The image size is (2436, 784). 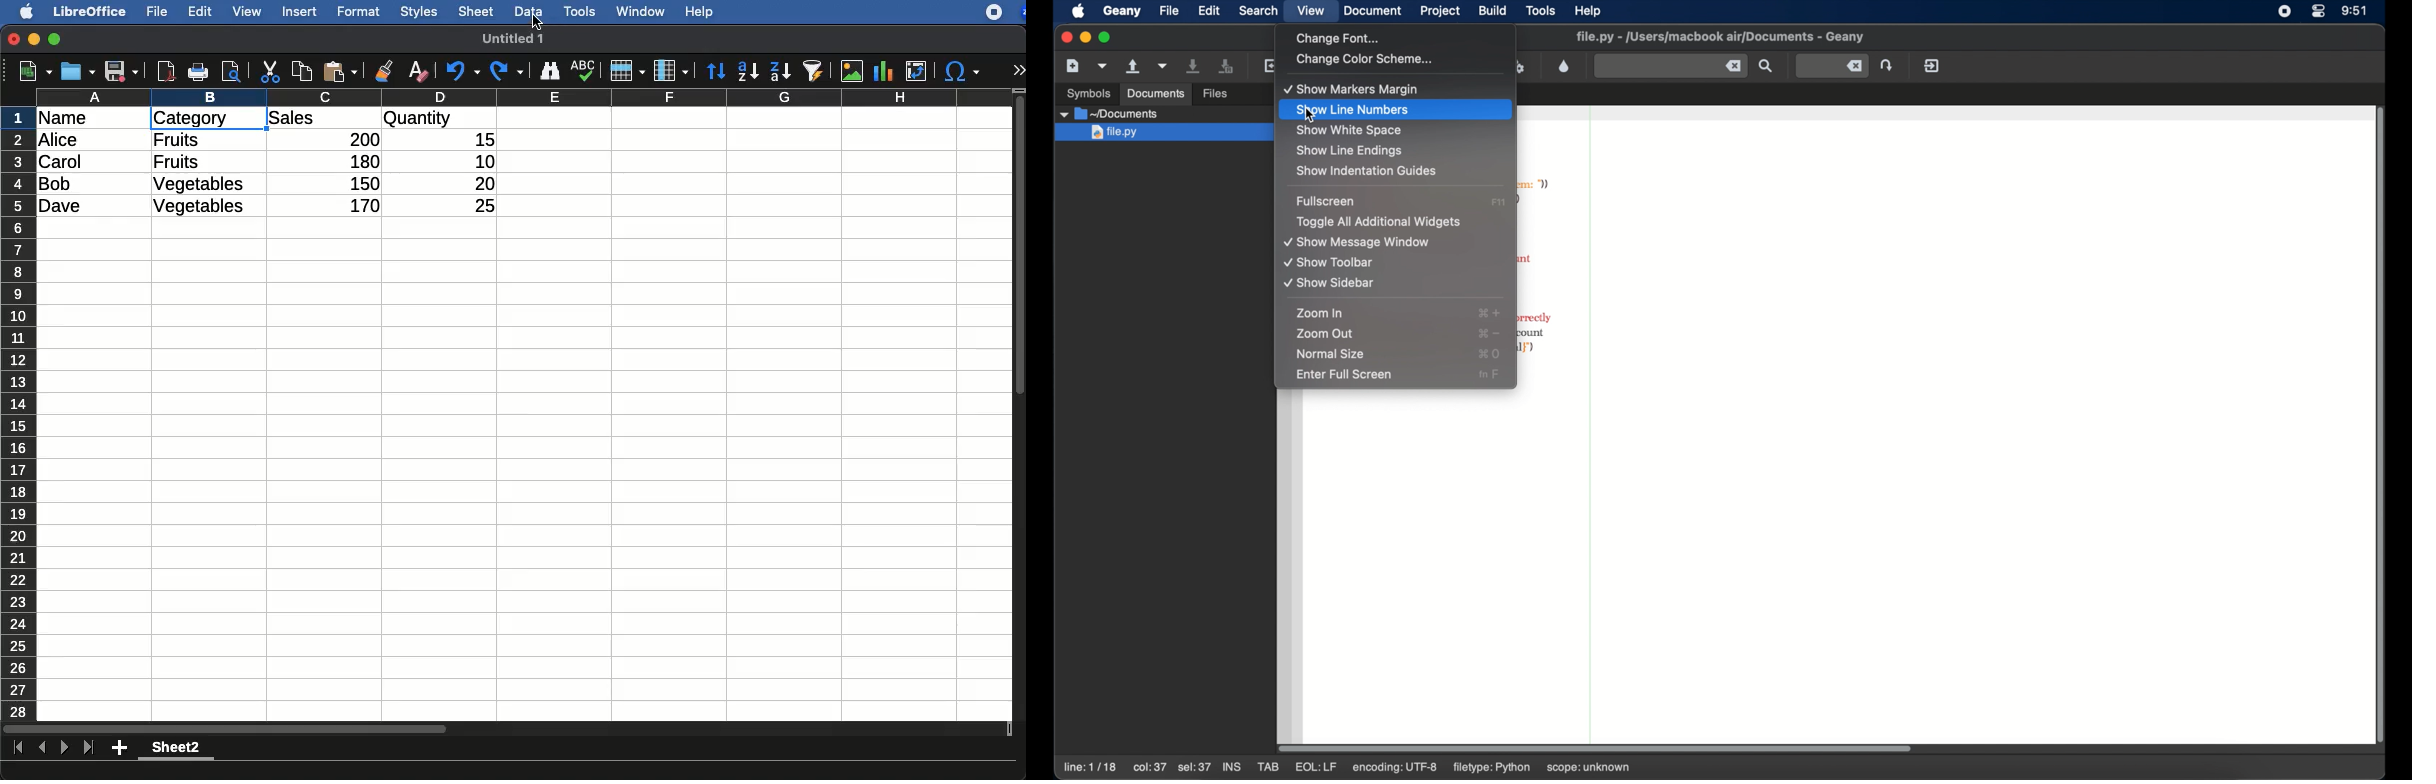 What do you see at coordinates (1373, 11) in the screenshot?
I see `document` at bounding box center [1373, 11].